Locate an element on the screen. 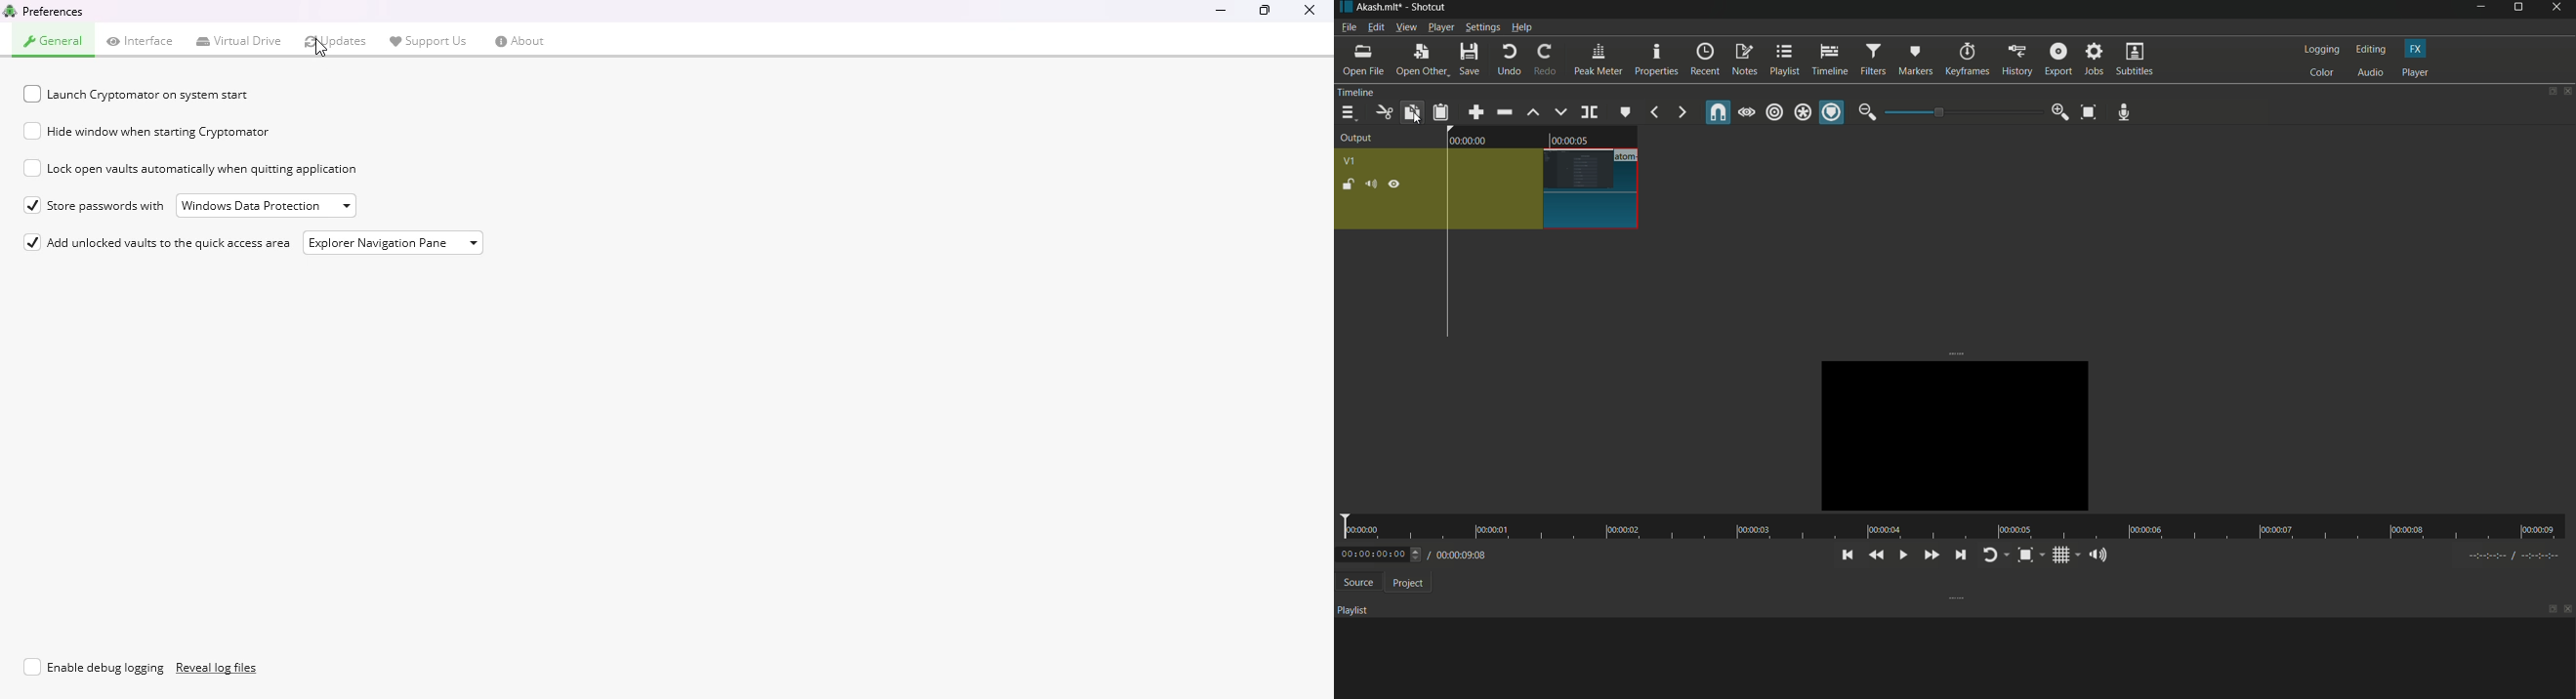 The image size is (2576, 700). markers is located at coordinates (1917, 60).